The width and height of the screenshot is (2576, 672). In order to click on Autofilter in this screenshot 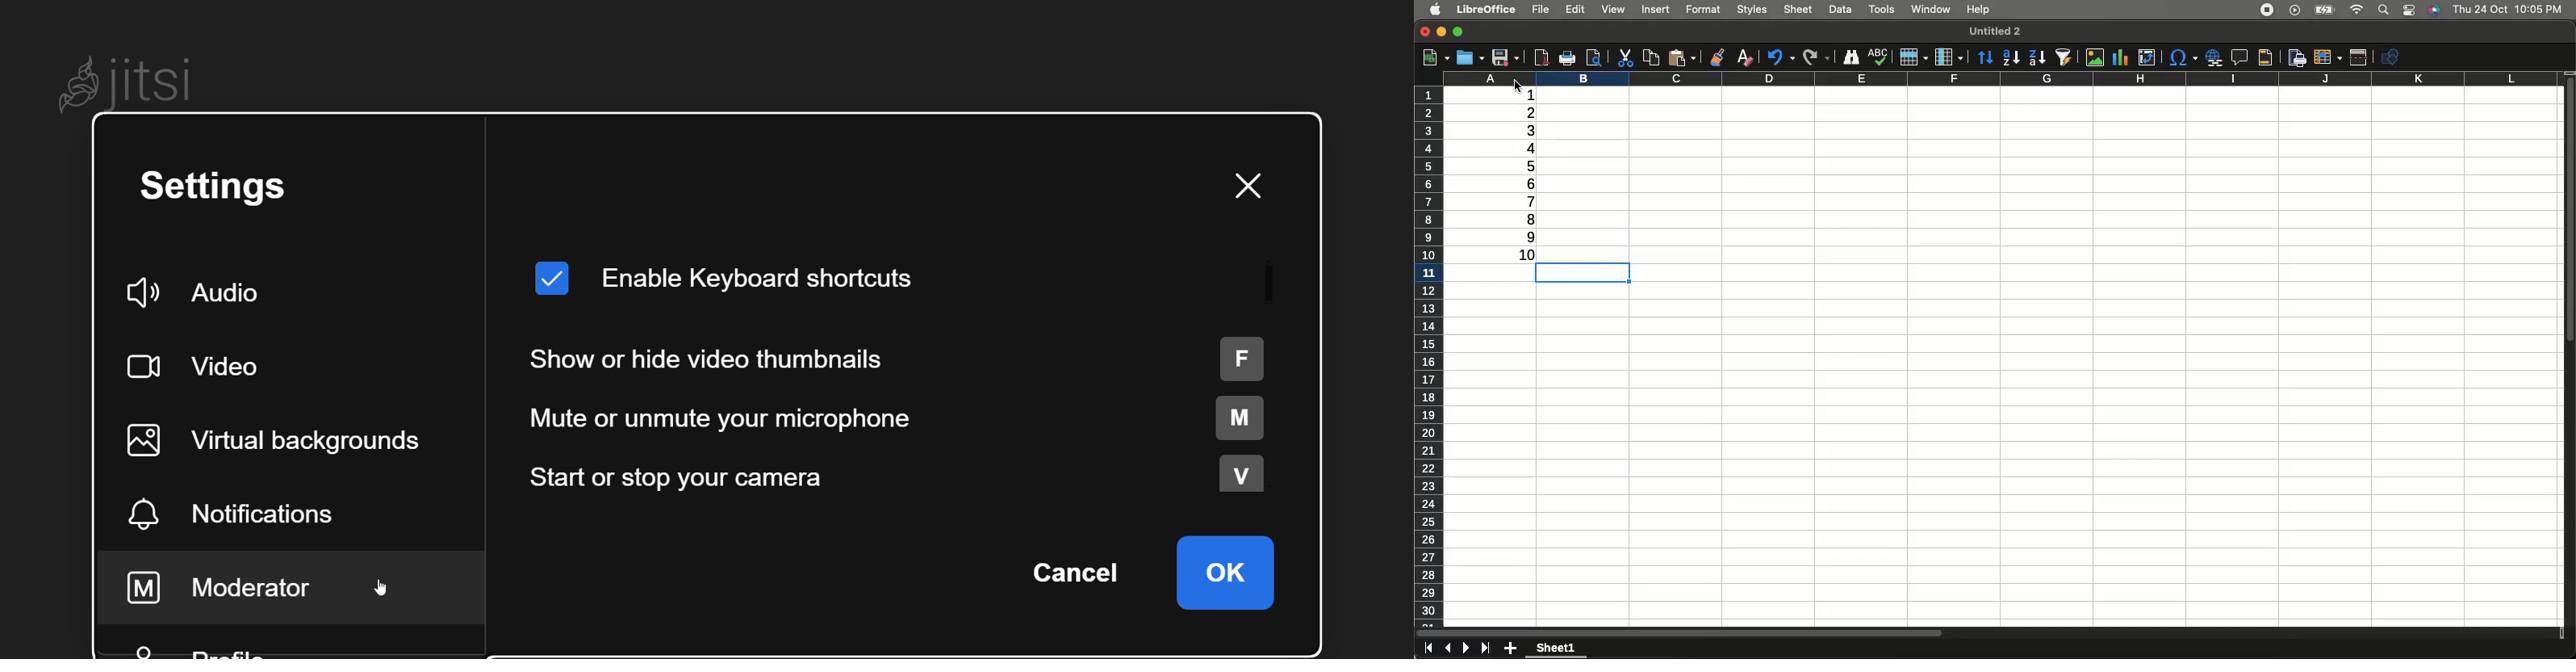, I will do `click(2063, 57)`.